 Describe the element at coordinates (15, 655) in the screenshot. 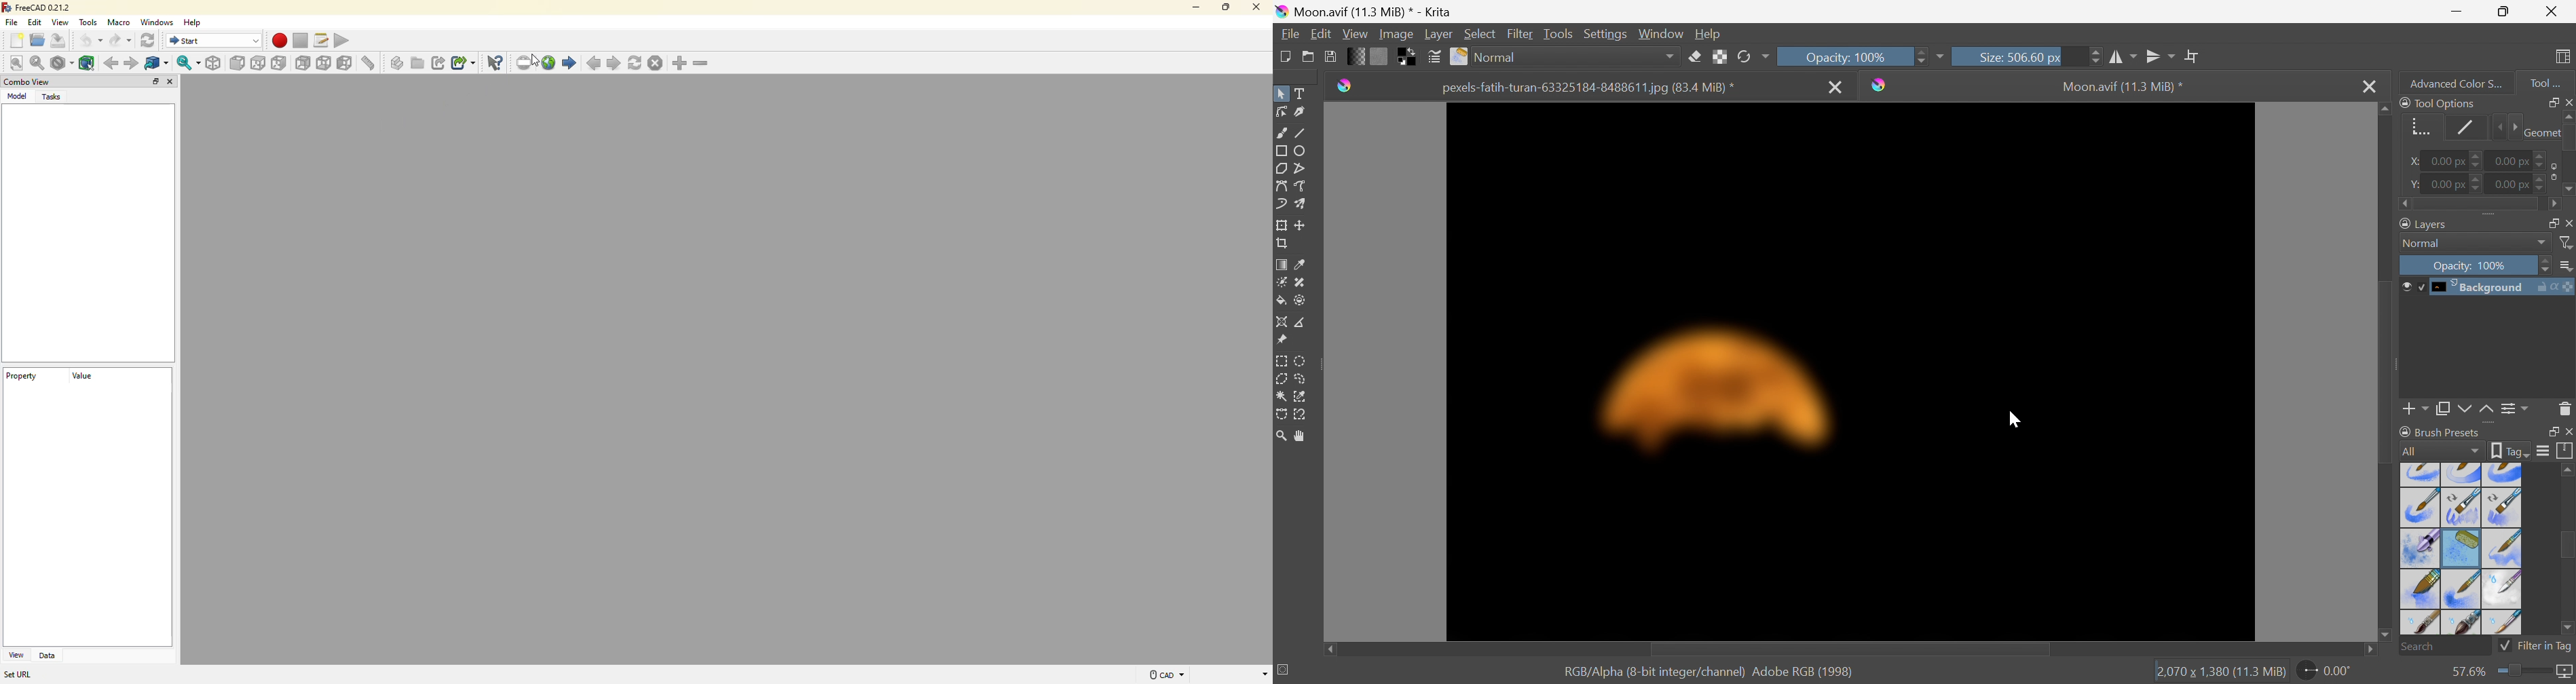

I see `view` at that location.